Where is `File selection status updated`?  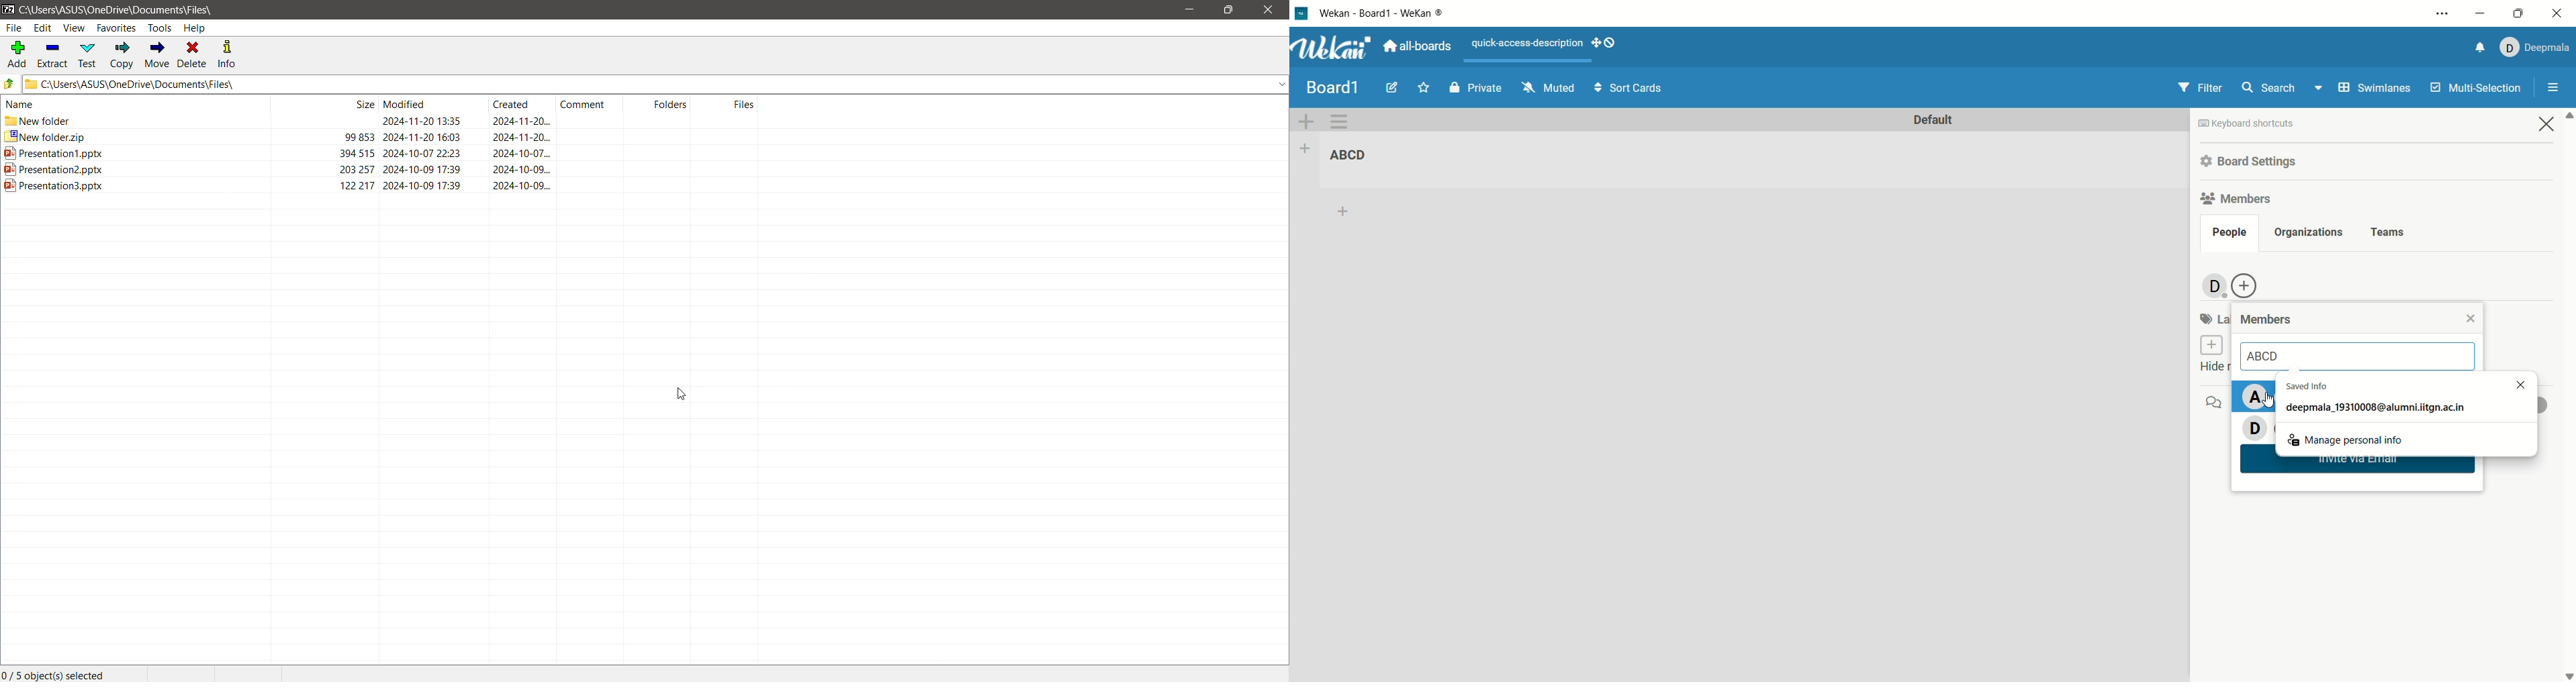 File selection status updated is located at coordinates (58, 674).